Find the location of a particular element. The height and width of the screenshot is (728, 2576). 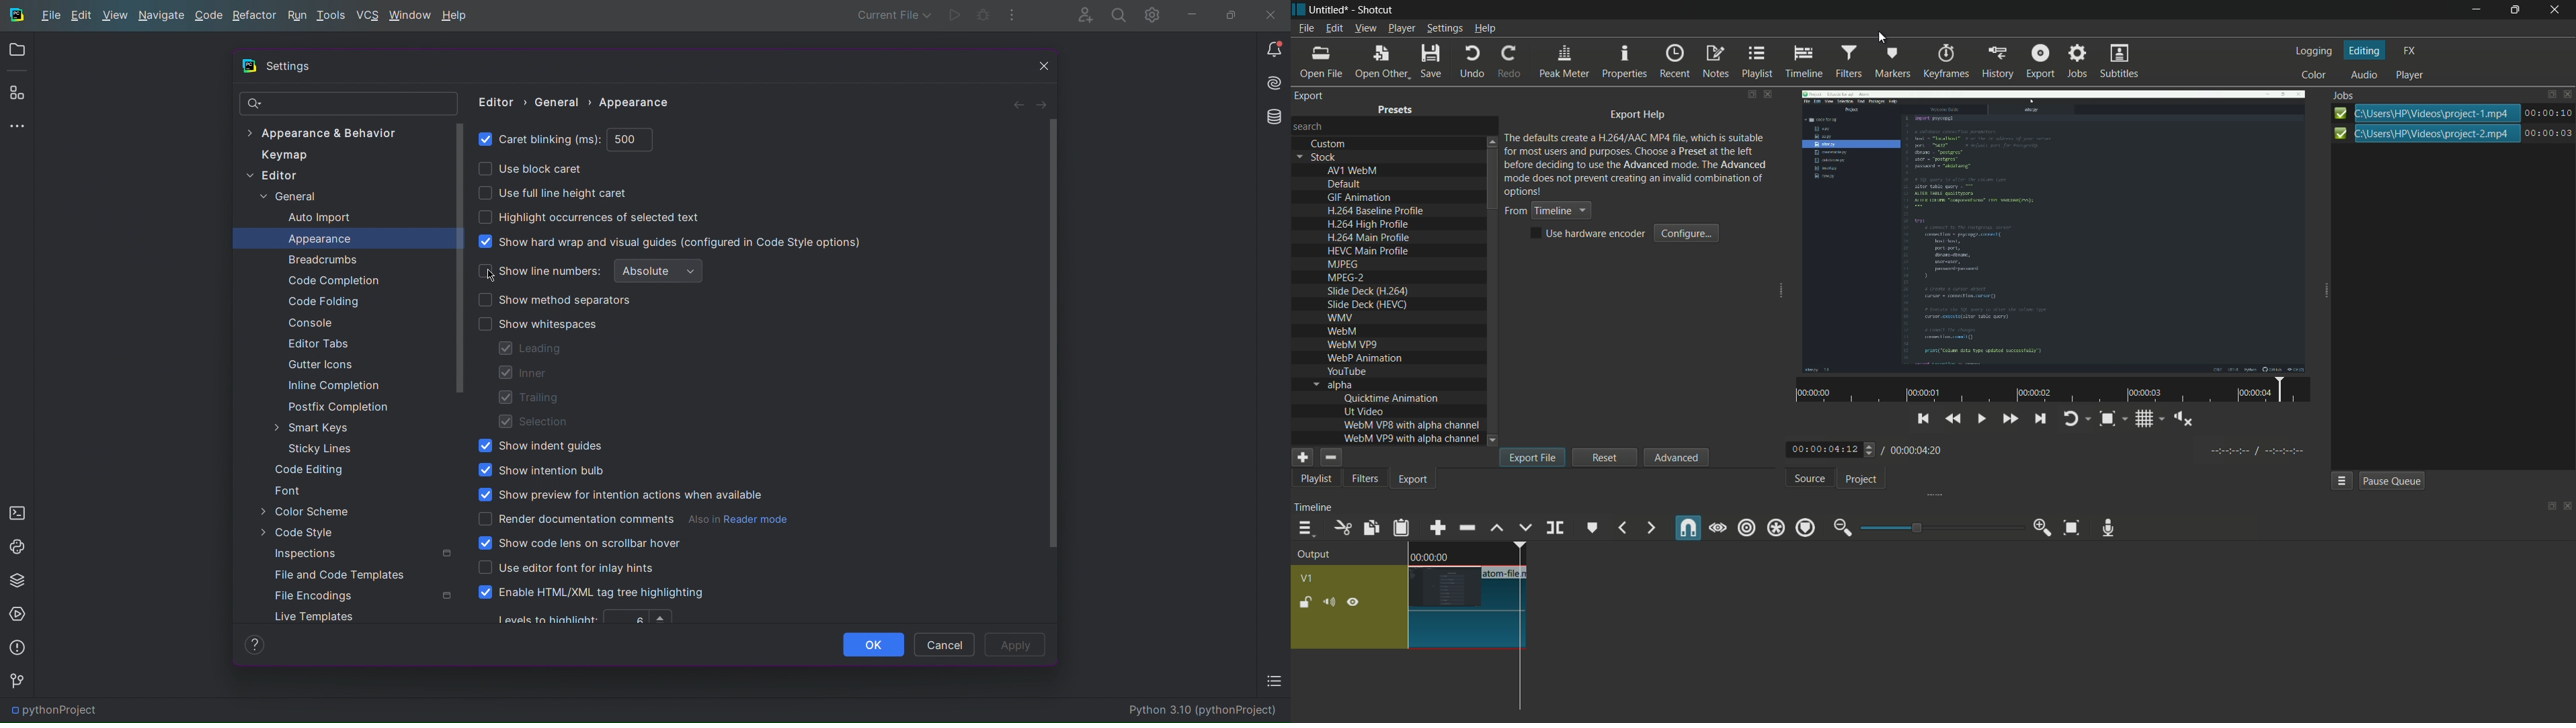

gif animation is located at coordinates (1360, 198).